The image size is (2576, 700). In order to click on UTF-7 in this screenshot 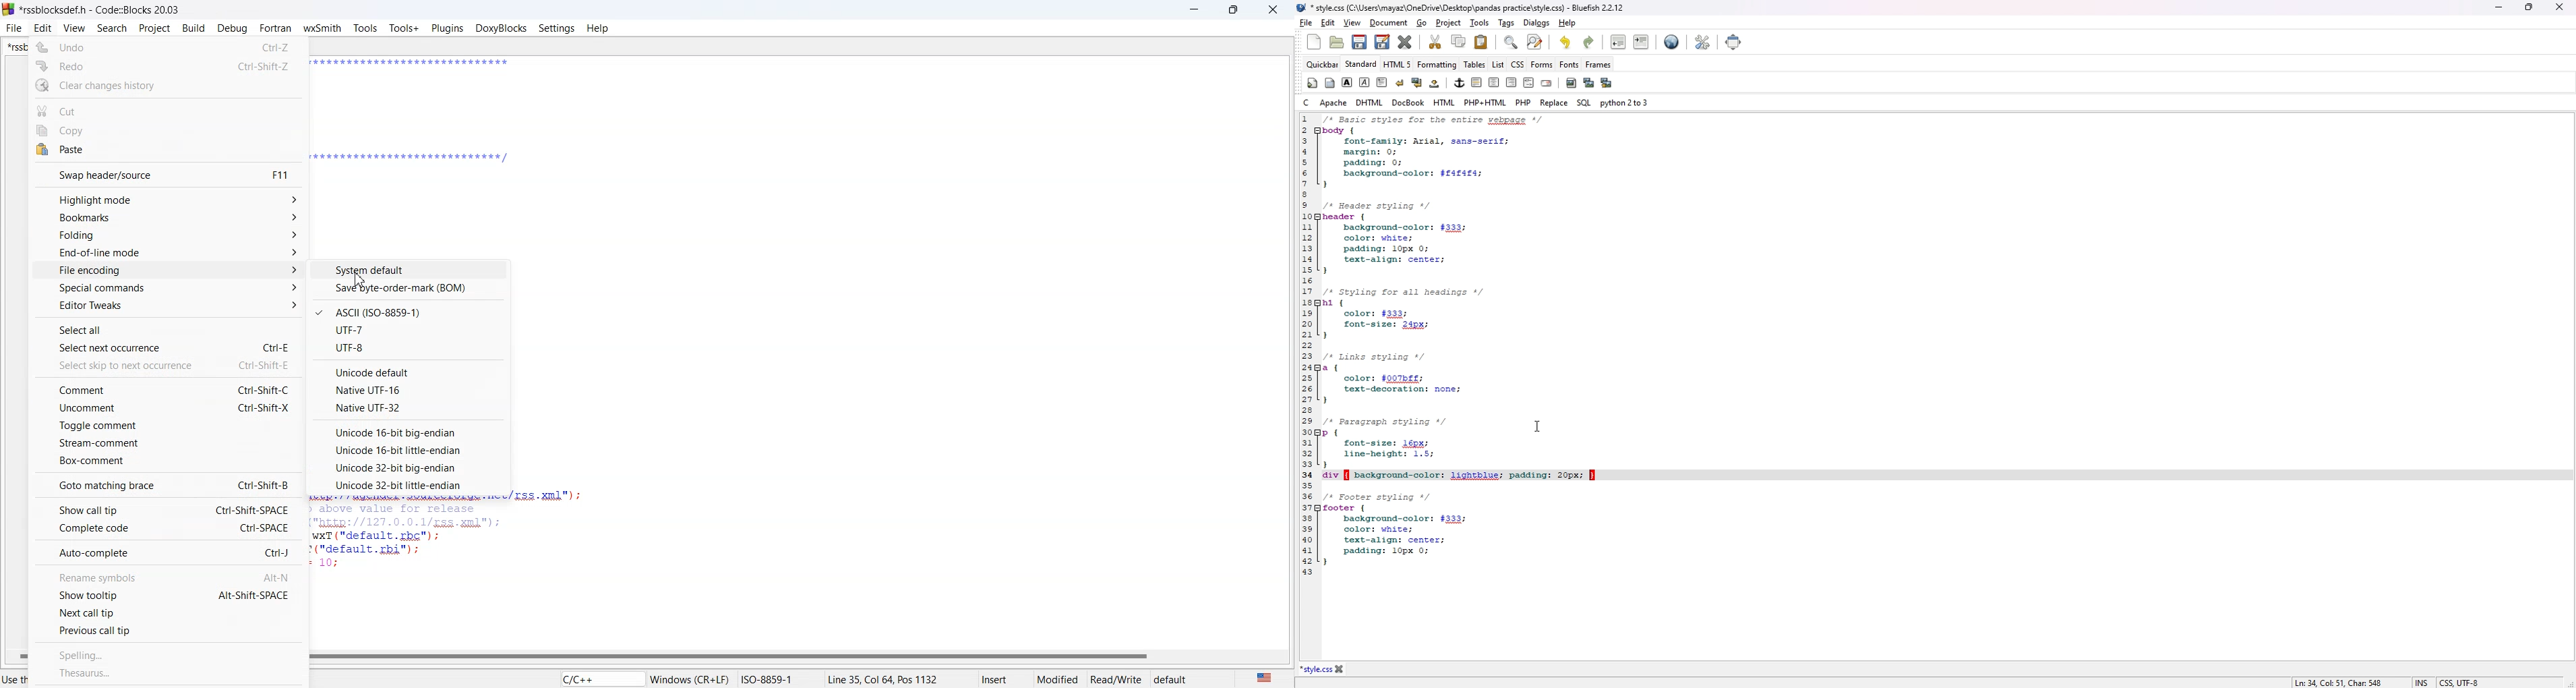, I will do `click(409, 329)`.